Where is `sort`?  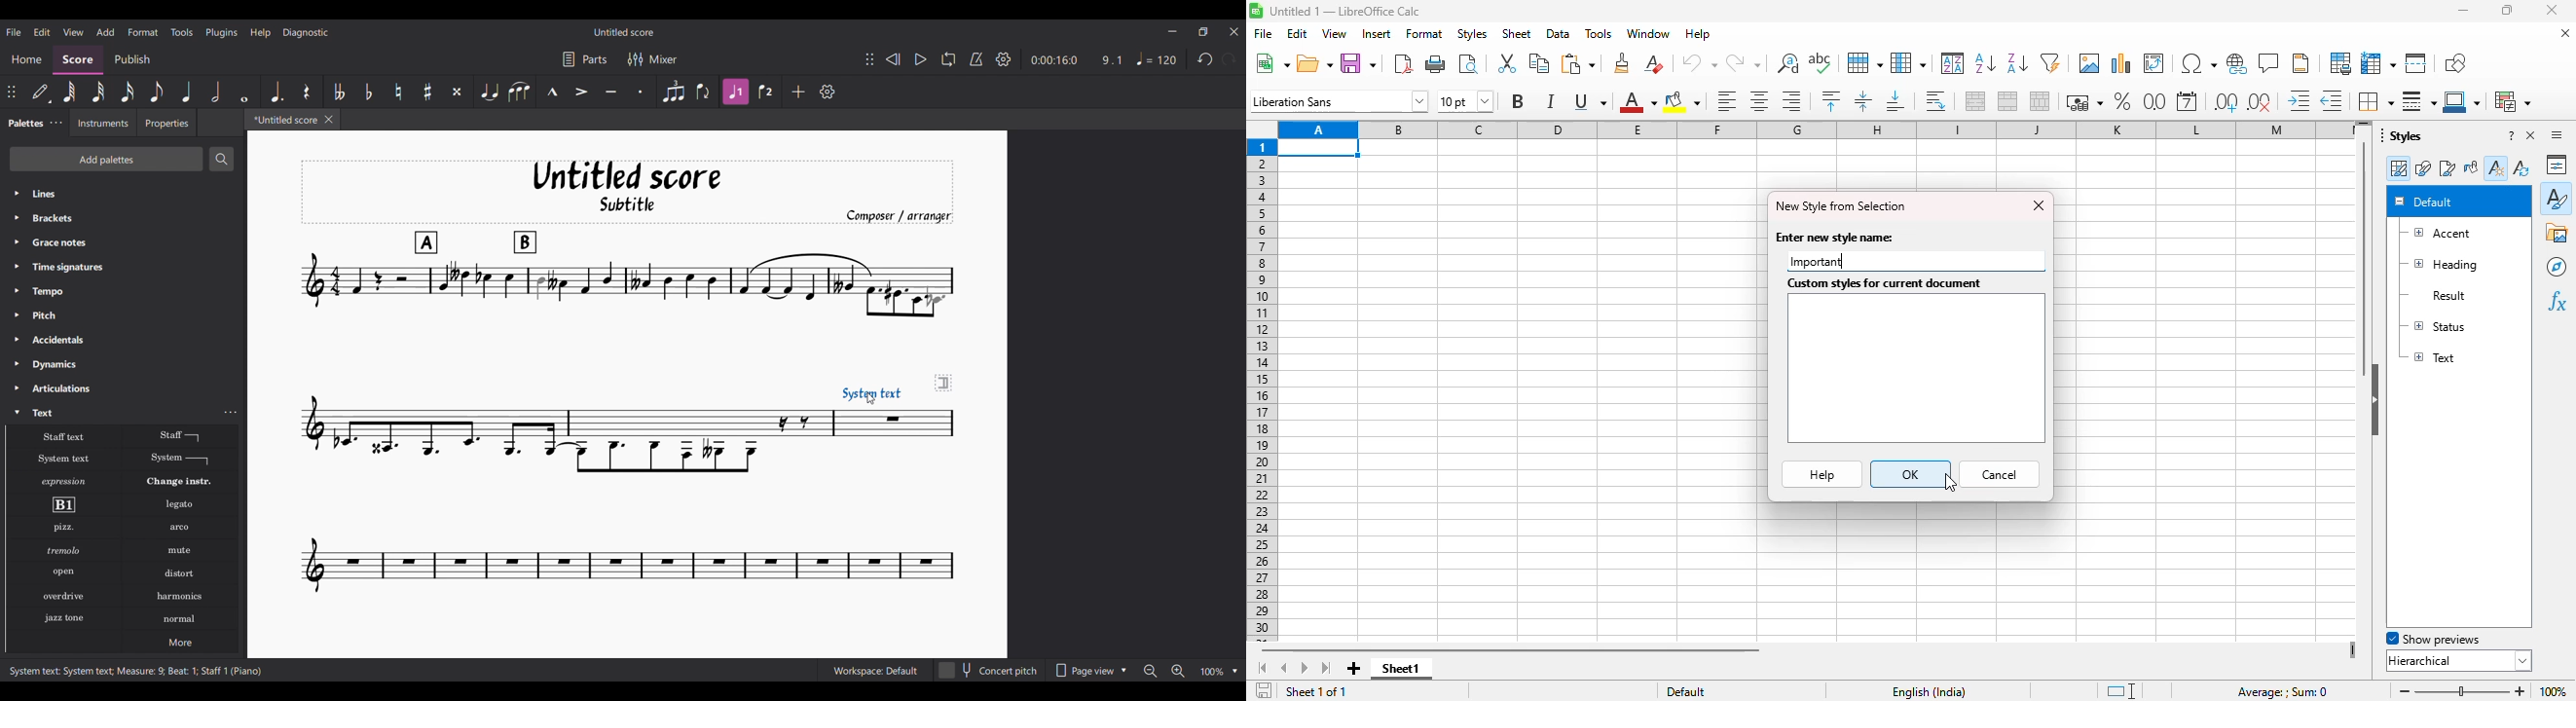
sort is located at coordinates (1954, 63).